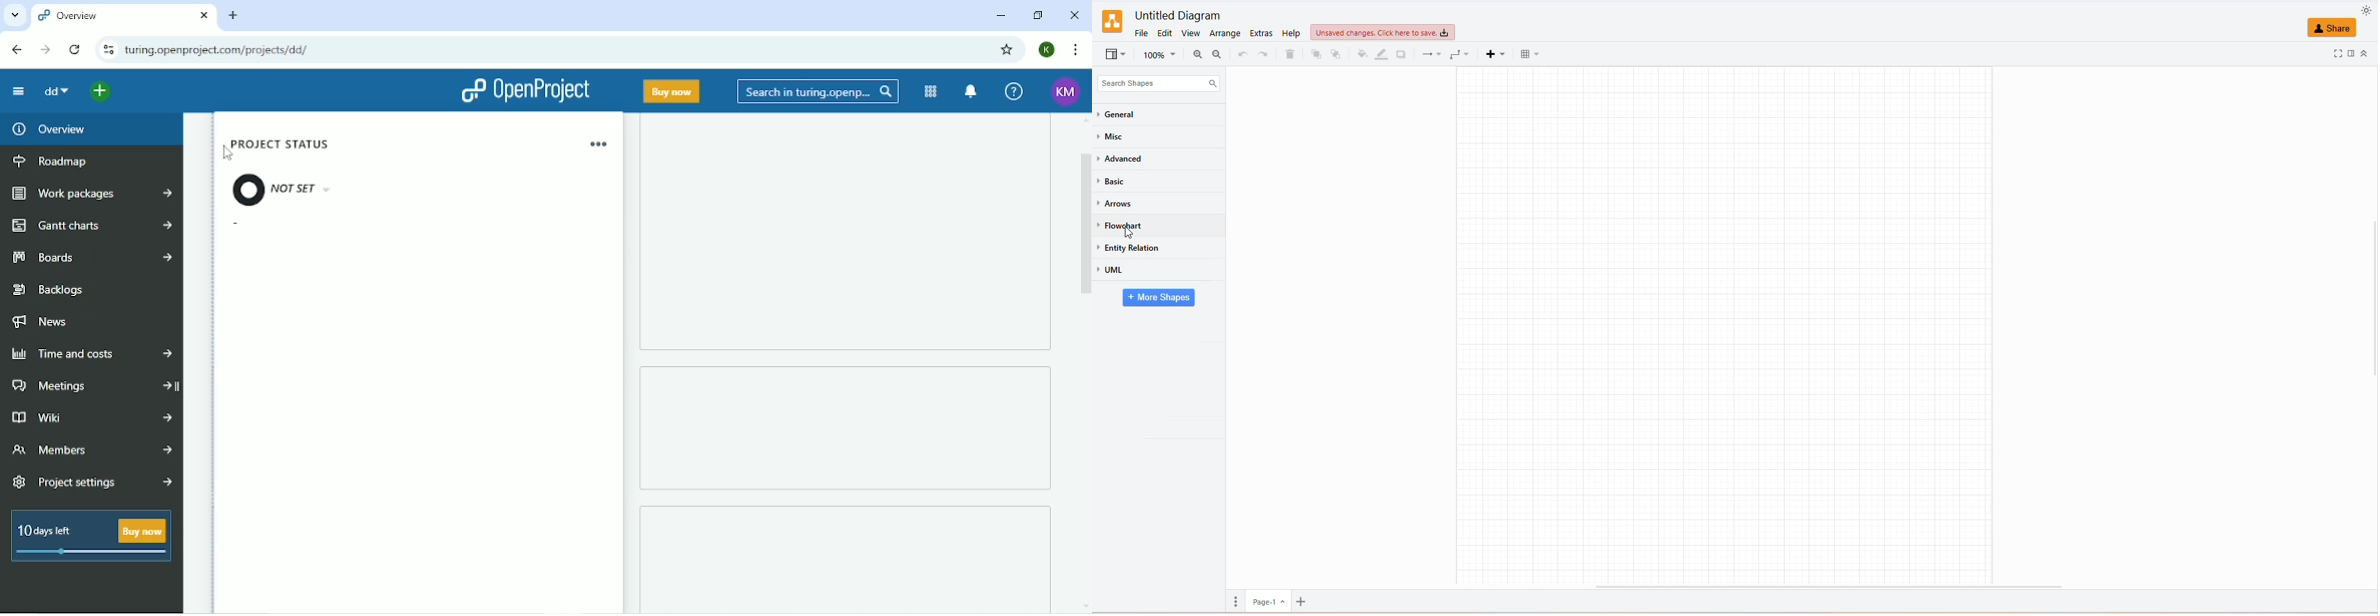 The width and height of the screenshot is (2380, 616). What do you see at coordinates (56, 92) in the screenshot?
I see `dd` at bounding box center [56, 92].